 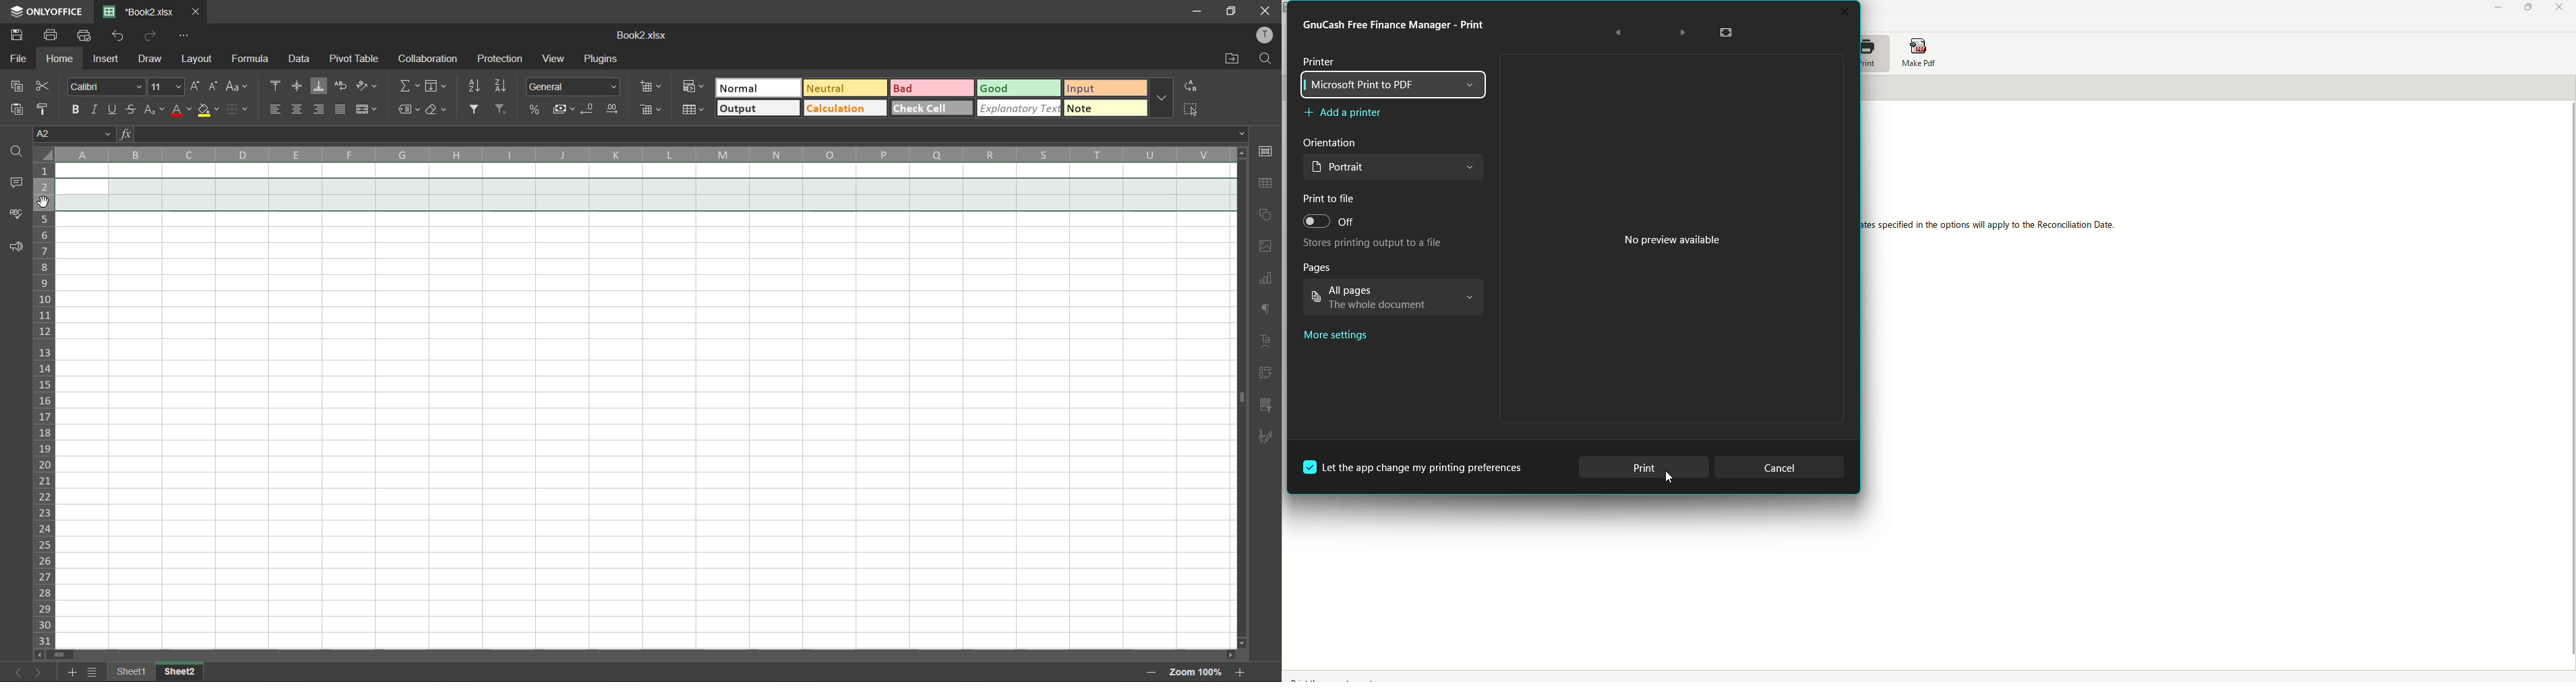 What do you see at coordinates (503, 87) in the screenshot?
I see `sort descending` at bounding box center [503, 87].